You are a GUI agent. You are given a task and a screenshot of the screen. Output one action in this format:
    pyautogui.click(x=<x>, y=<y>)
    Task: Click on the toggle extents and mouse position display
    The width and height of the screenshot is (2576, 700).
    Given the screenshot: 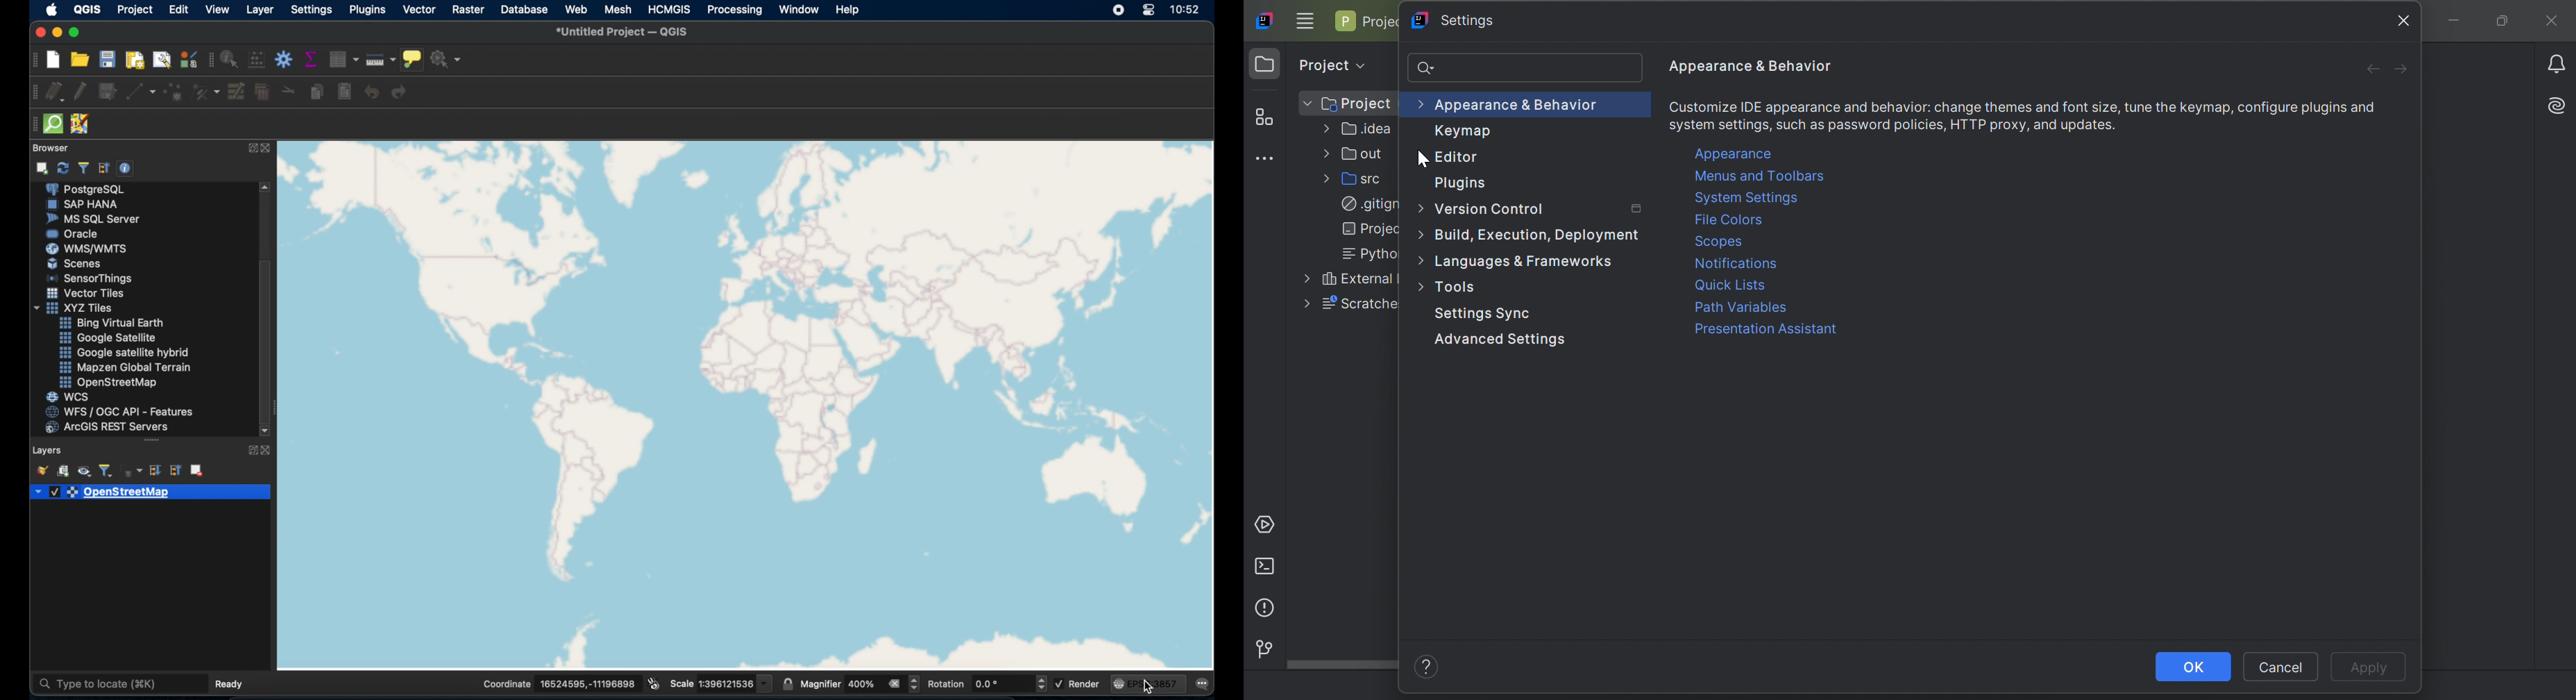 What is the action you would take?
    pyautogui.click(x=654, y=682)
    